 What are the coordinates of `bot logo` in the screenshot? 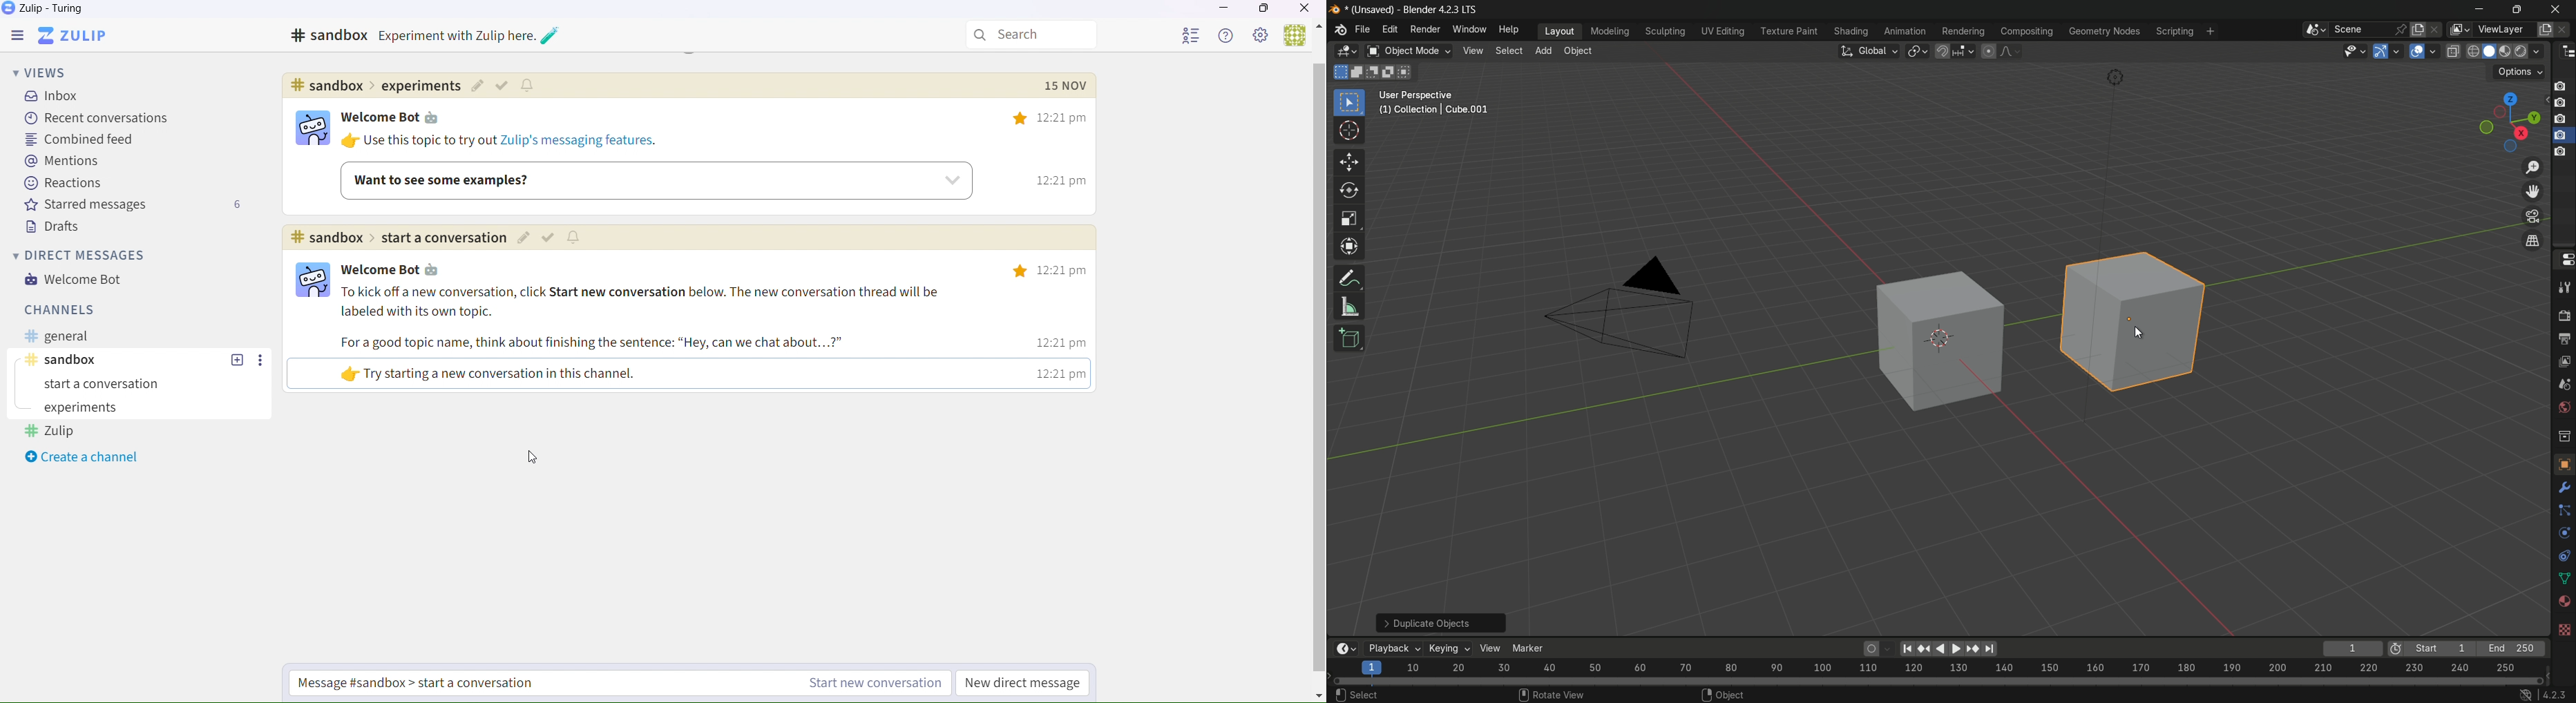 It's located at (314, 132).